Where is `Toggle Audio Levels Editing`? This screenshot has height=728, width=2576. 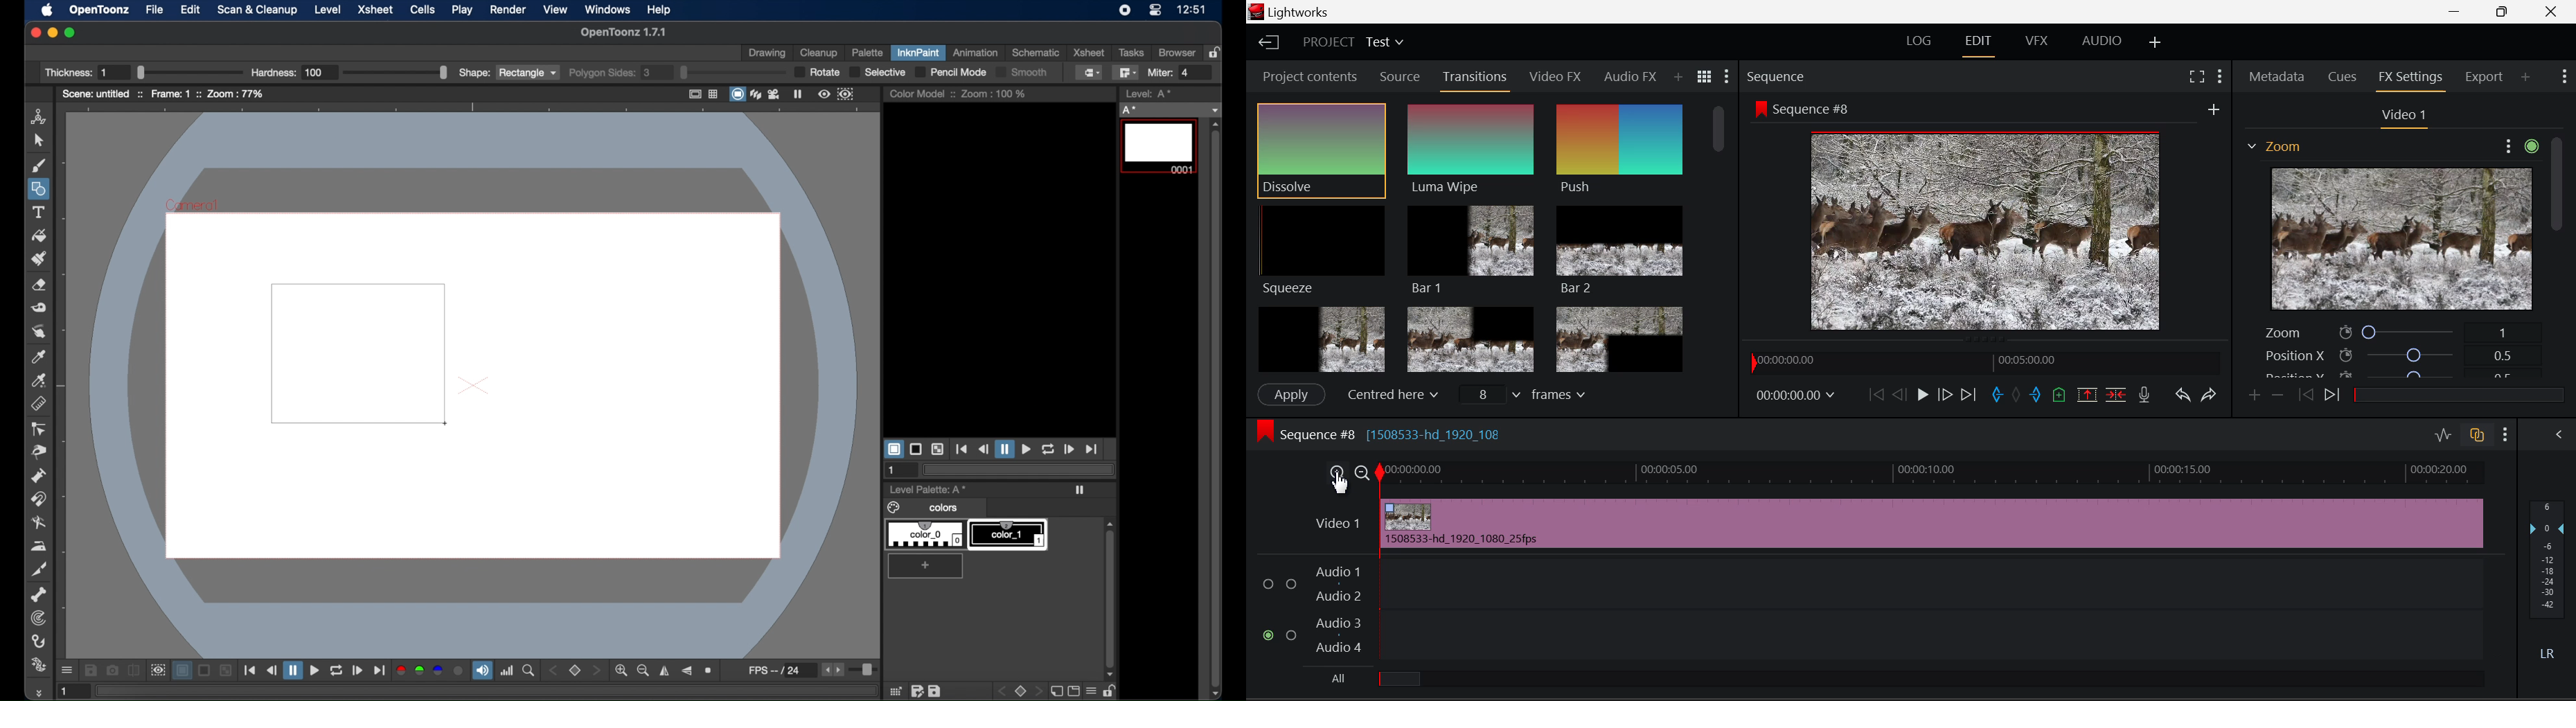 Toggle Audio Levels Editing is located at coordinates (2444, 435).